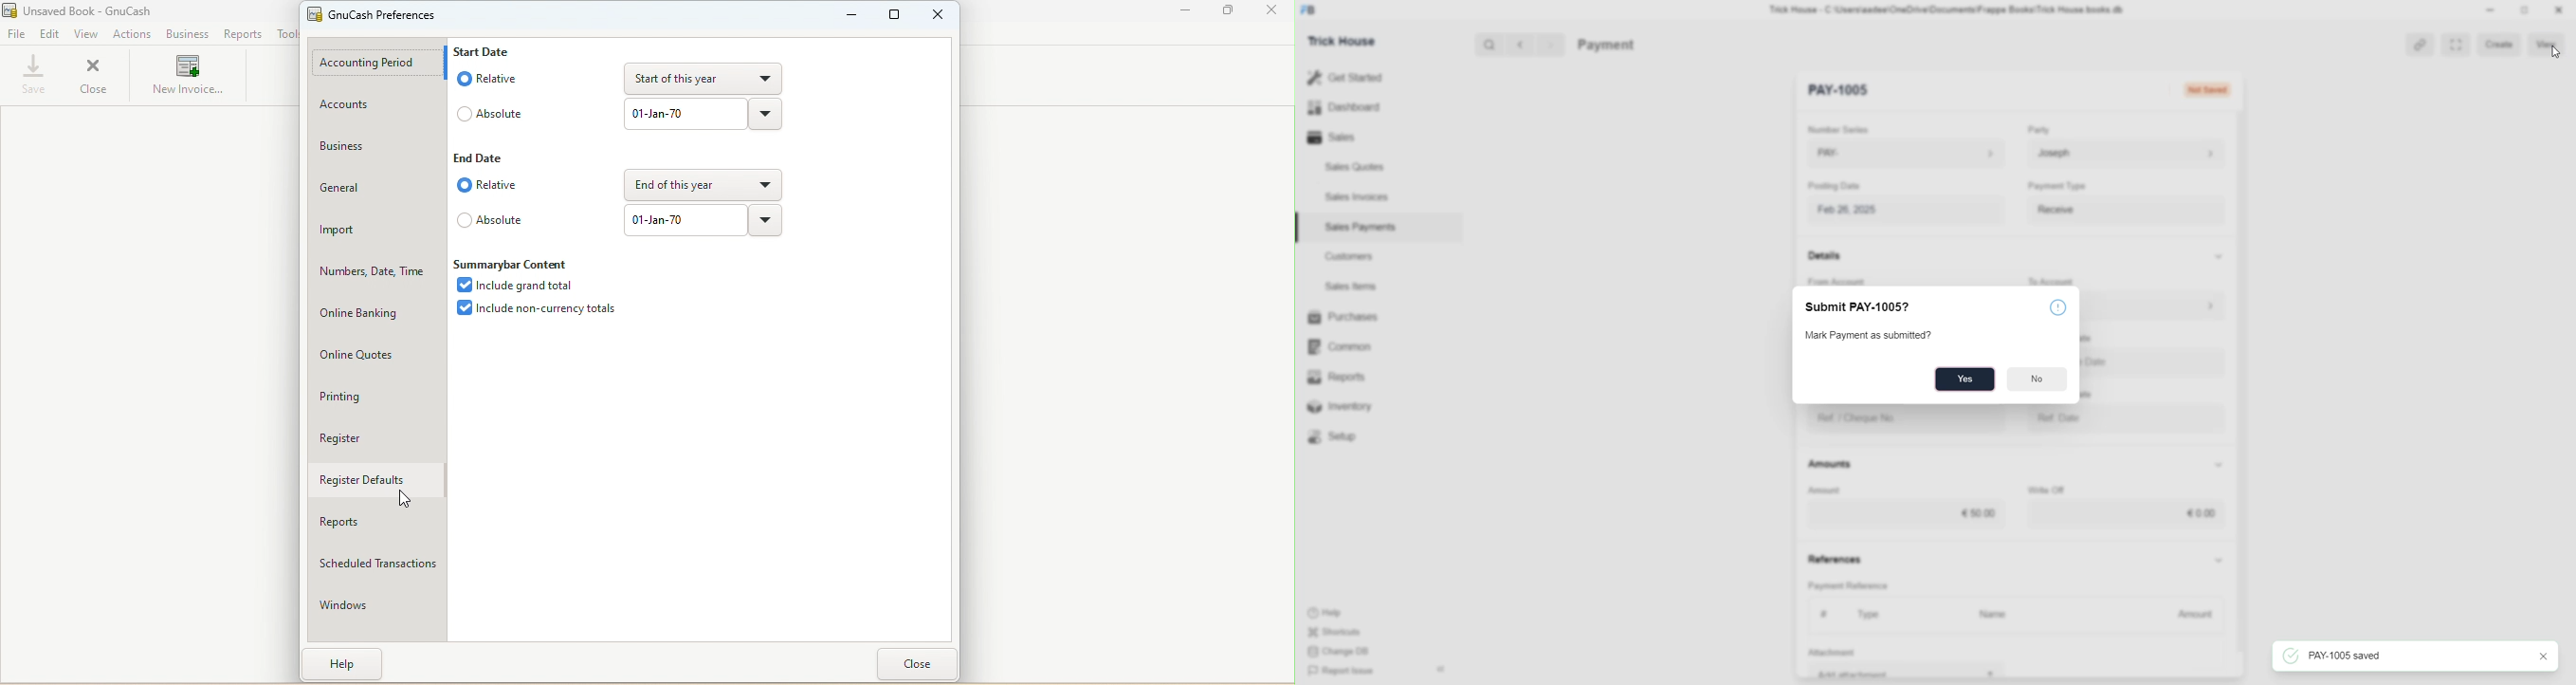 This screenshot has width=2576, height=700. What do you see at coordinates (2525, 10) in the screenshot?
I see `resize` at bounding box center [2525, 10].